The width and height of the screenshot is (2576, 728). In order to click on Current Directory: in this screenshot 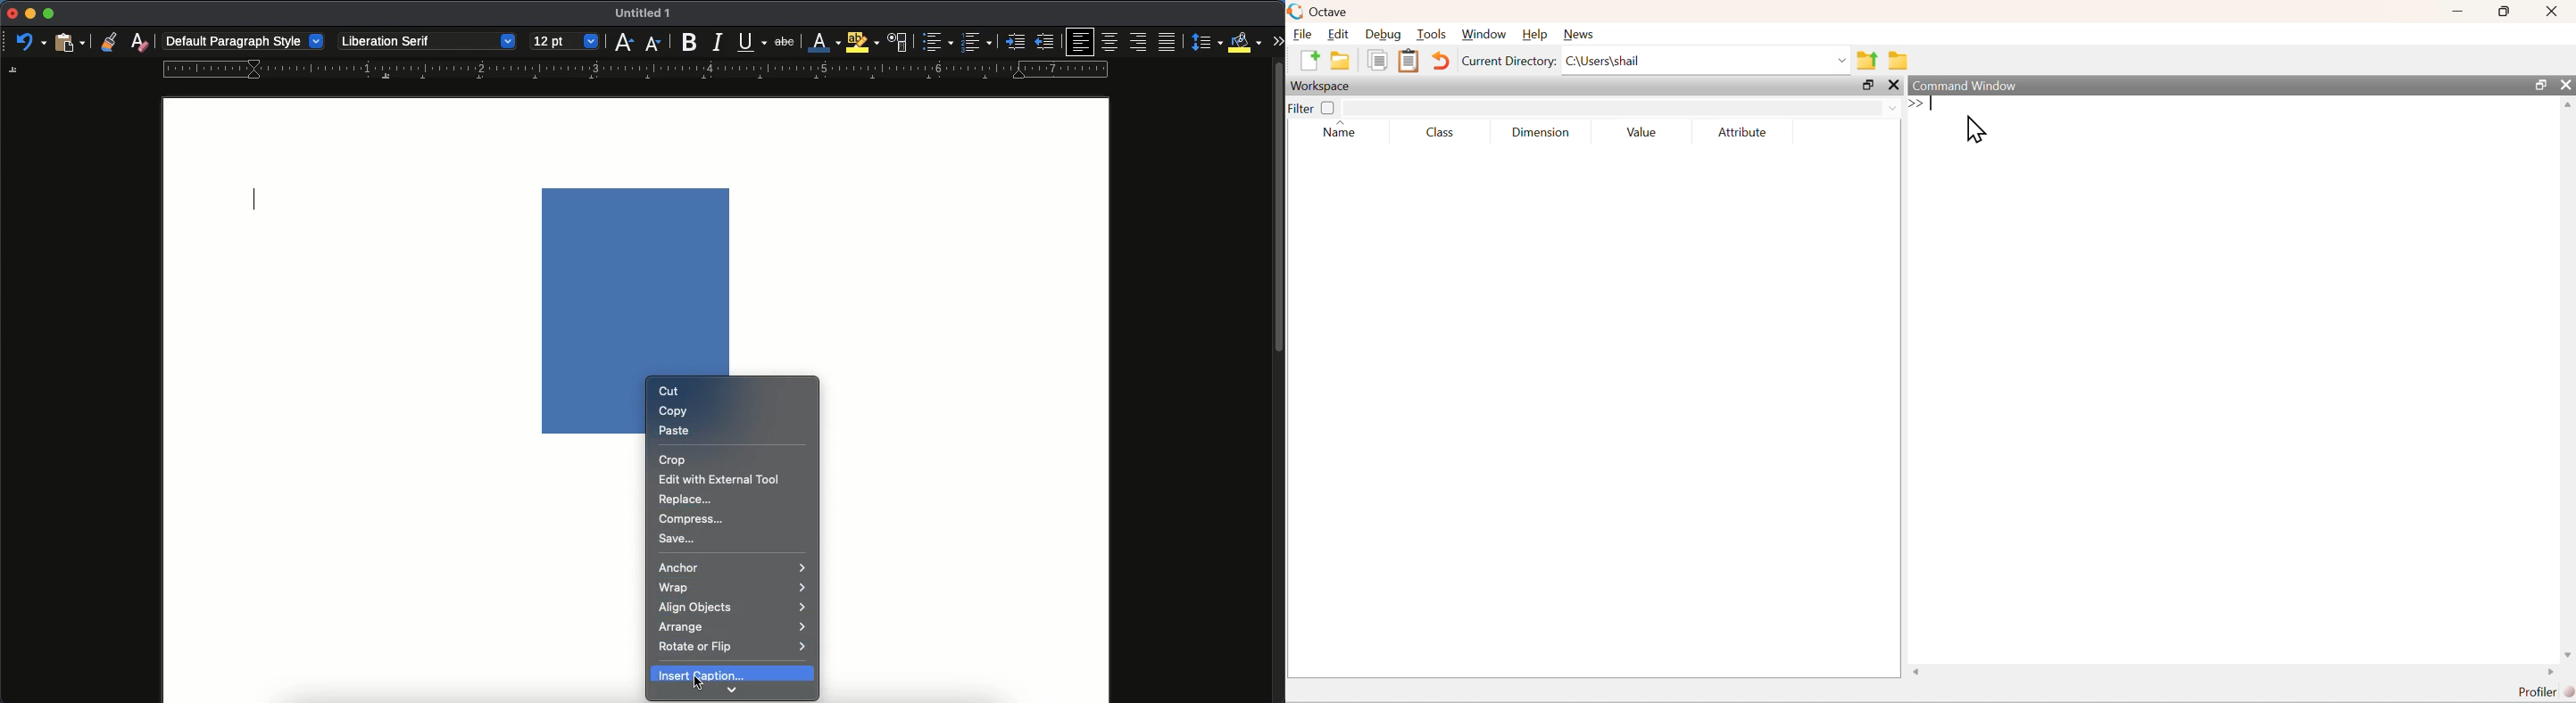, I will do `click(1508, 59)`.